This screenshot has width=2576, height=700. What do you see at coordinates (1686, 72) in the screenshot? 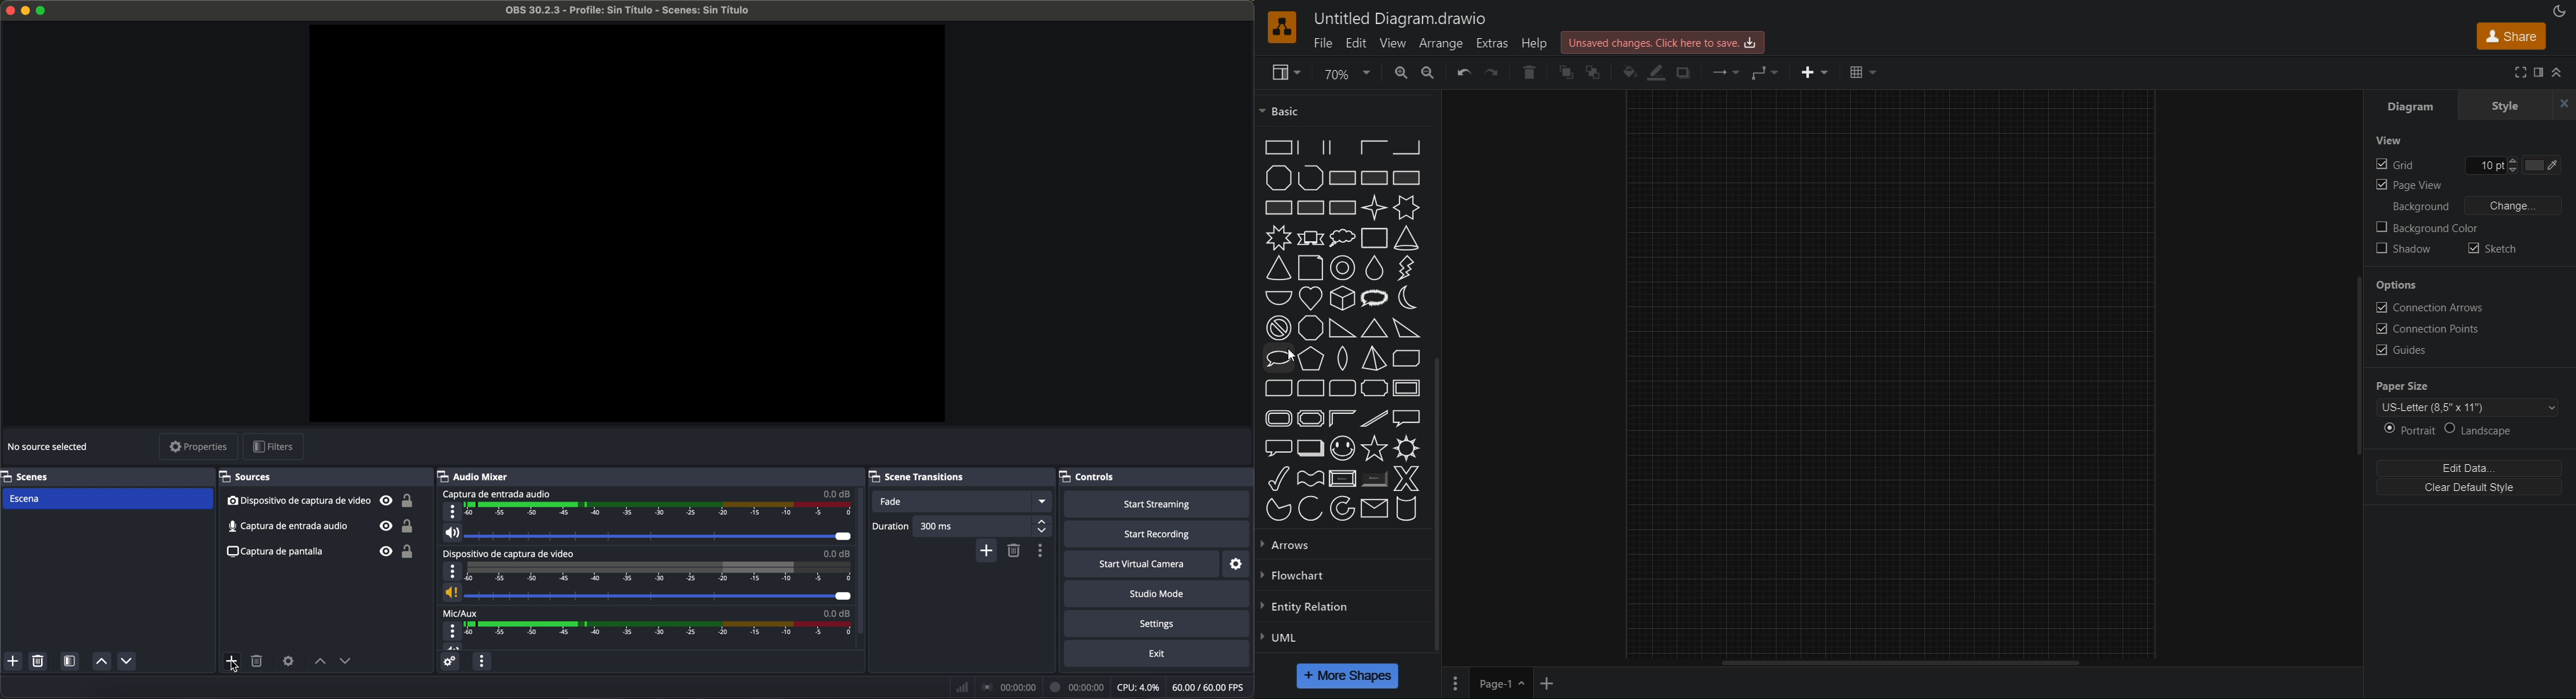
I see `Shadow` at bounding box center [1686, 72].